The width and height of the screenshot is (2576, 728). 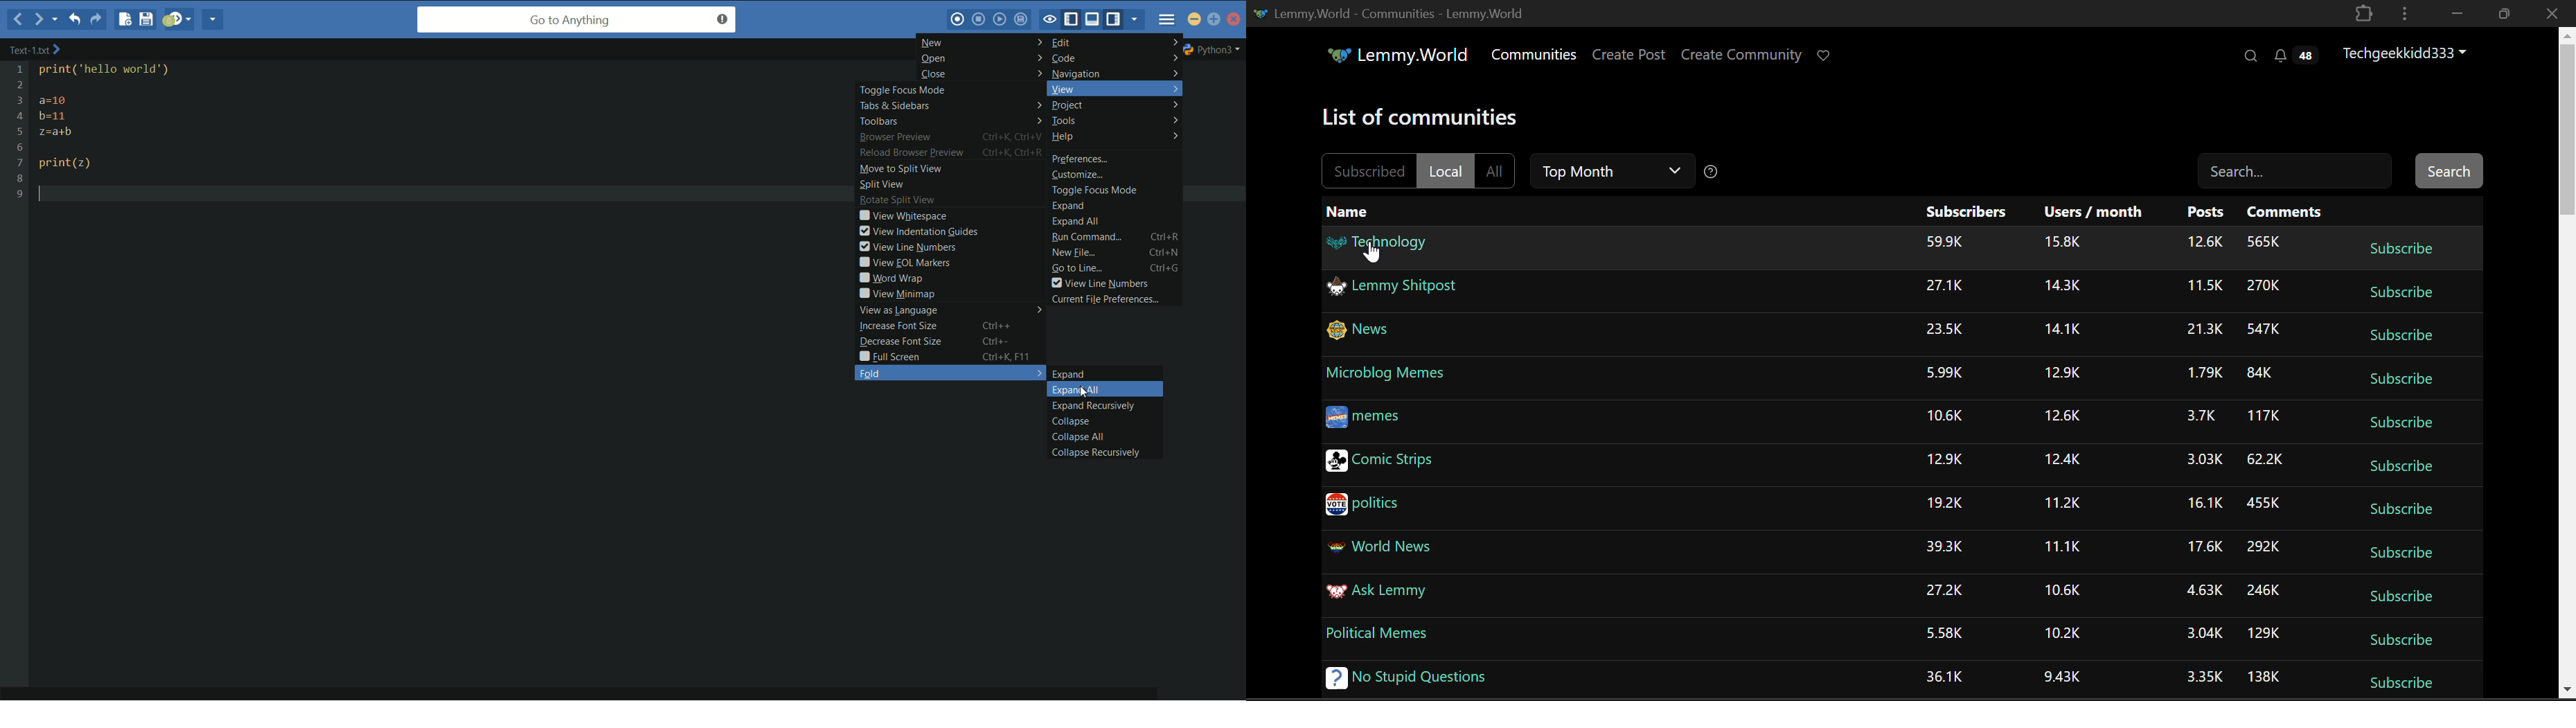 What do you see at coordinates (1362, 506) in the screenshot?
I see `politics` at bounding box center [1362, 506].